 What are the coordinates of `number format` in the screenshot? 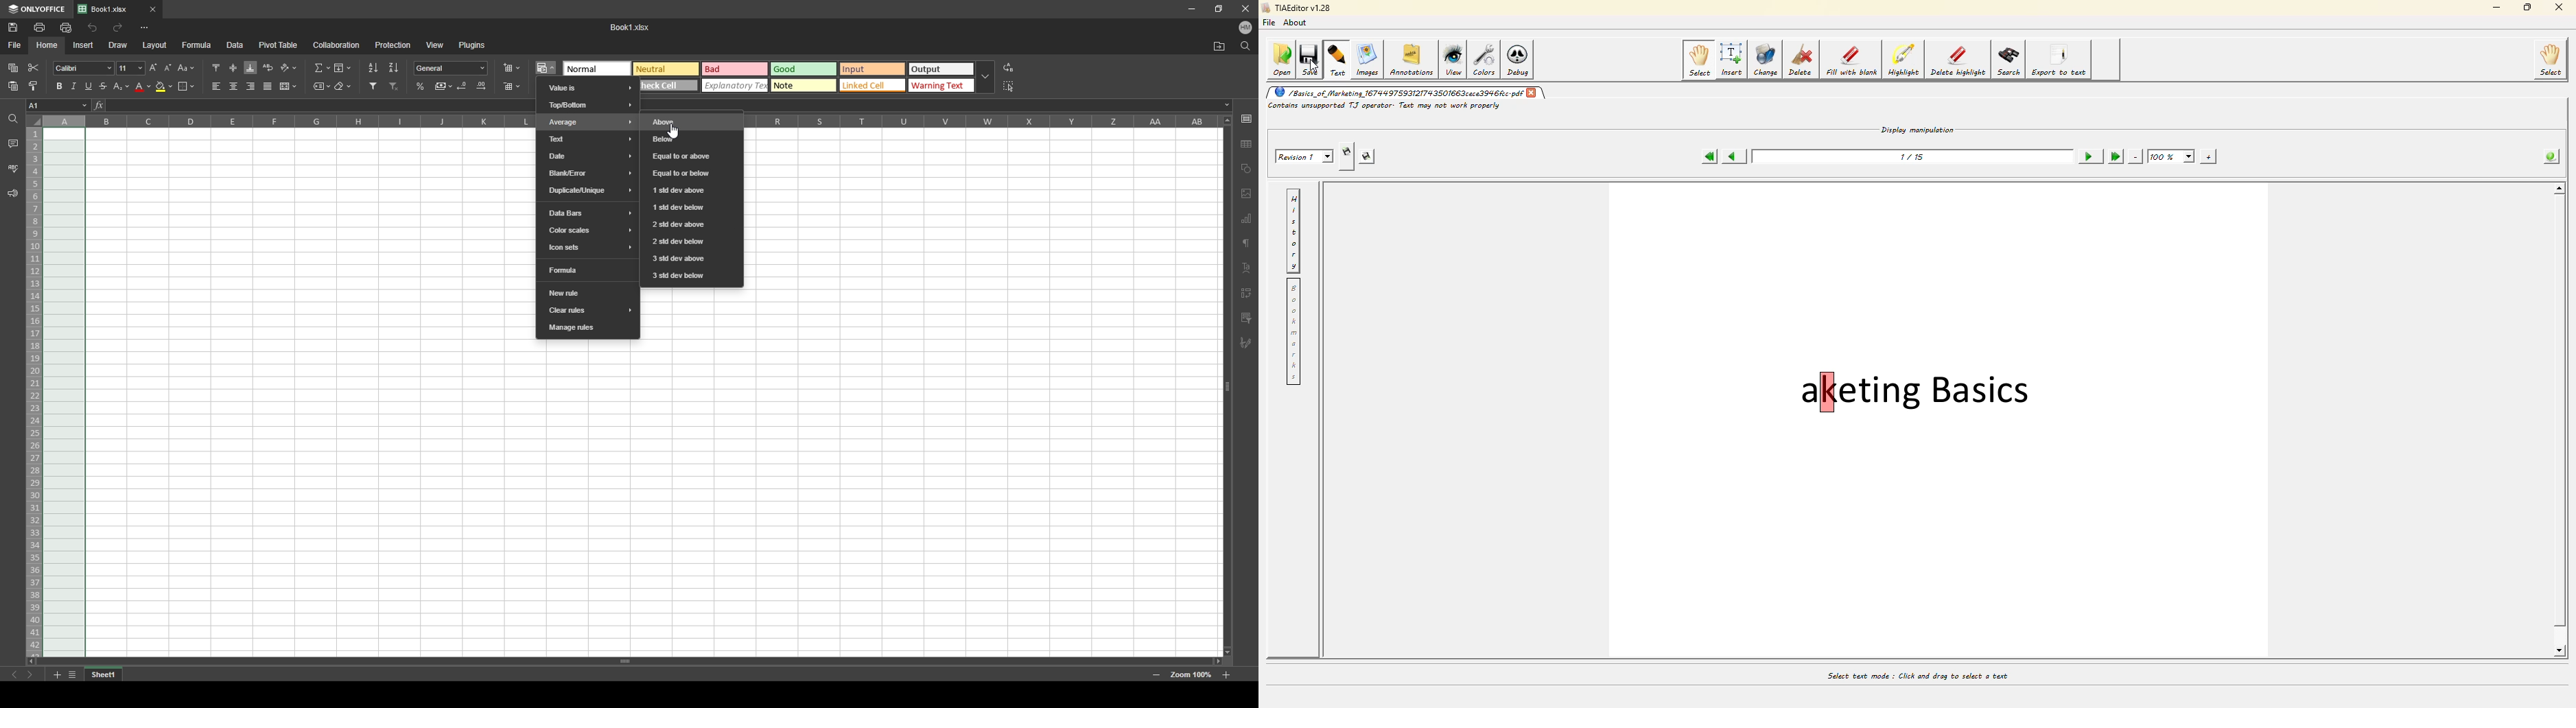 It's located at (451, 68).